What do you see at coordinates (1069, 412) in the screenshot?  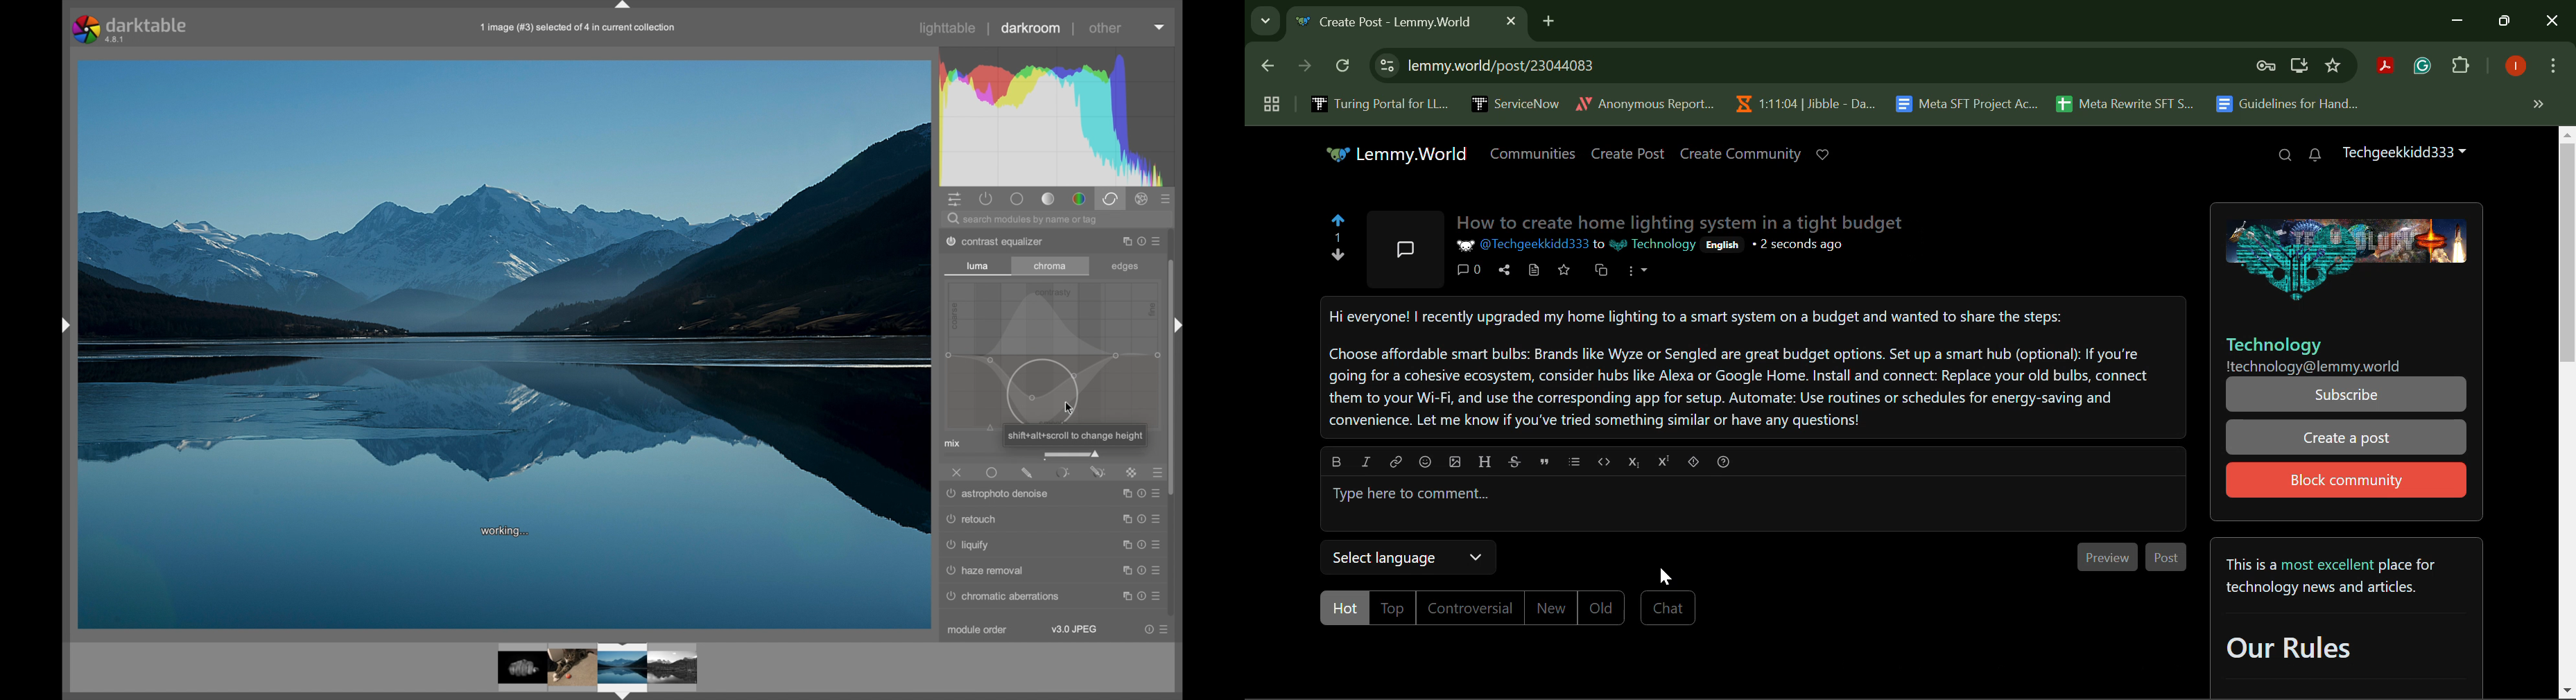 I see `cursor` at bounding box center [1069, 412].